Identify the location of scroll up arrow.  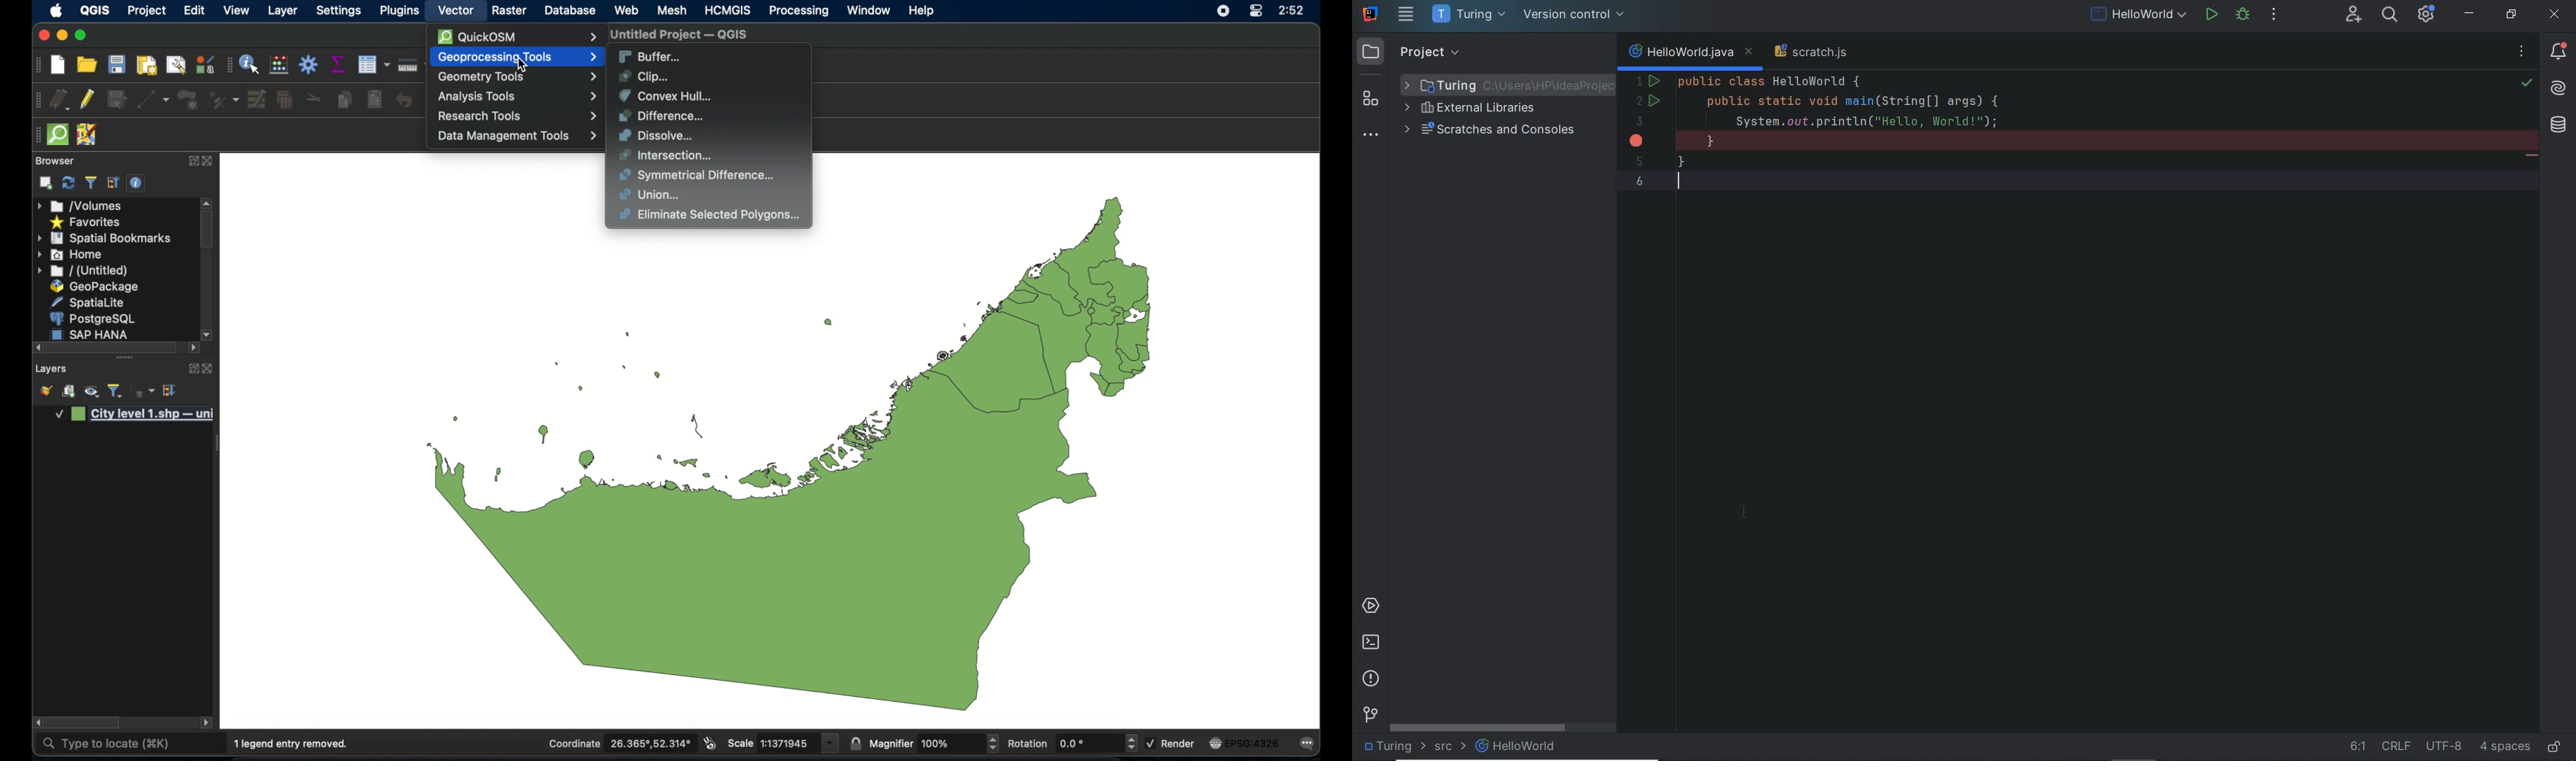
(208, 202).